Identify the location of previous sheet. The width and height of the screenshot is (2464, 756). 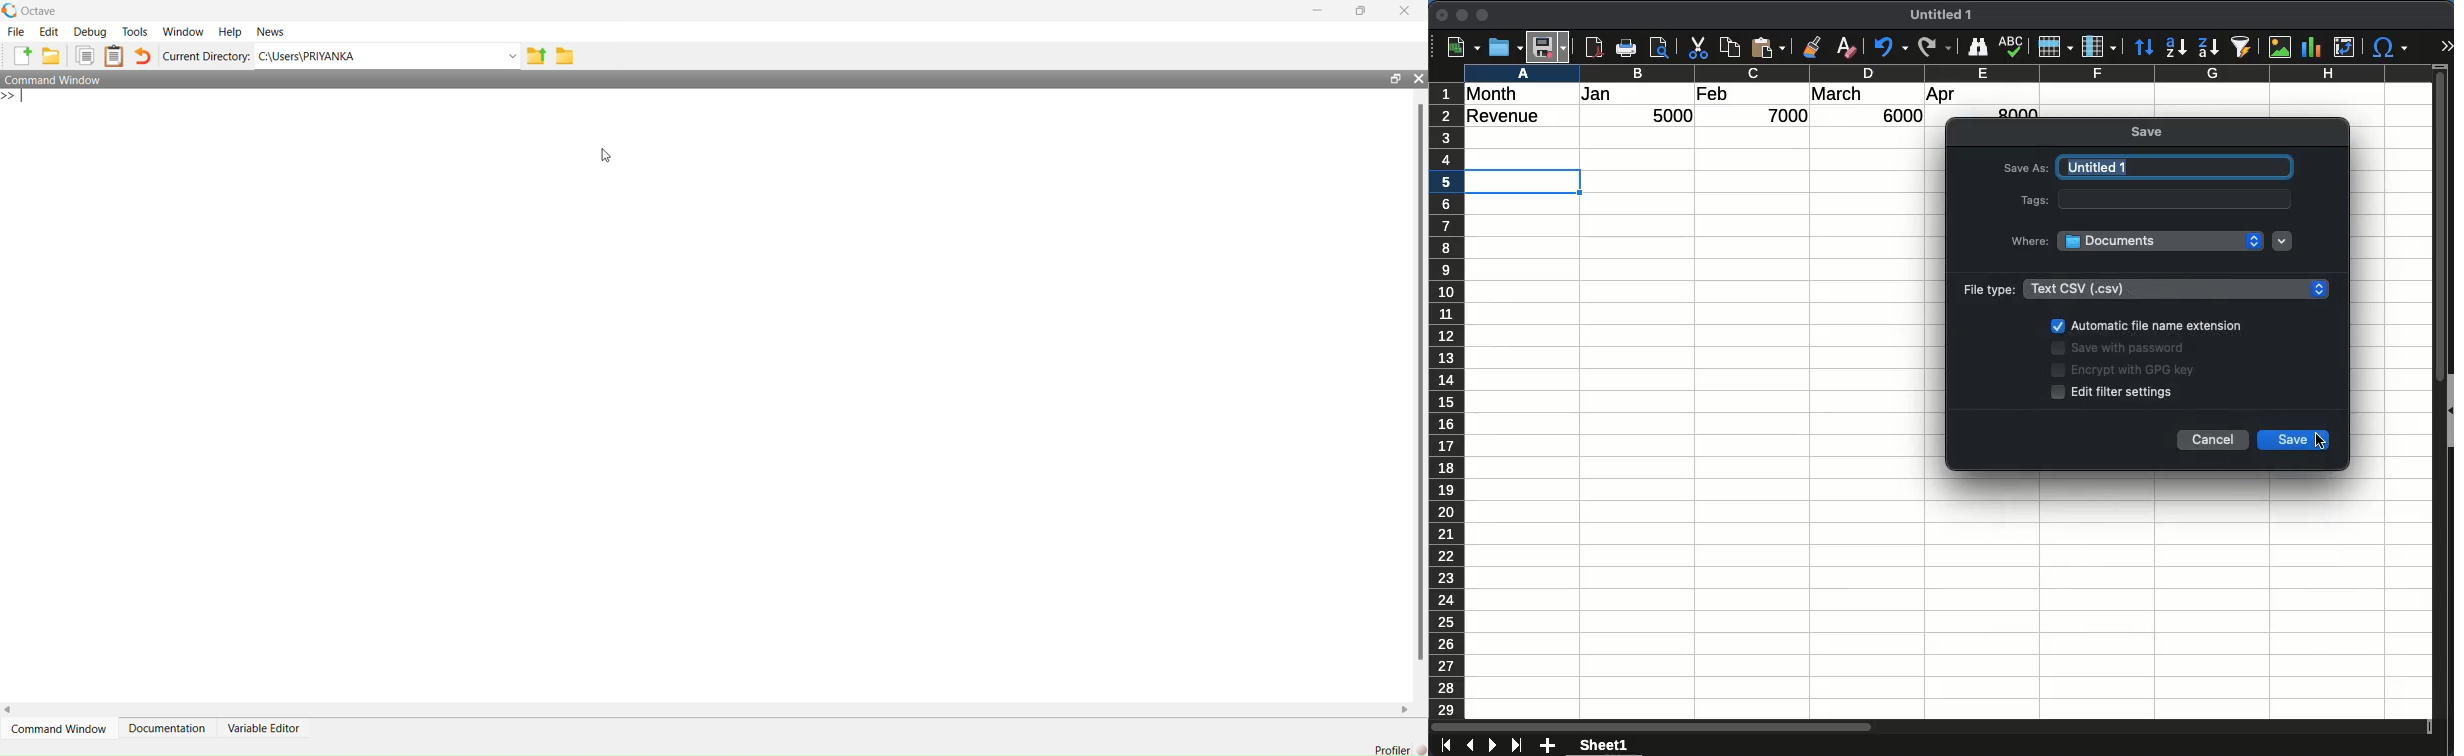
(1468, 746).